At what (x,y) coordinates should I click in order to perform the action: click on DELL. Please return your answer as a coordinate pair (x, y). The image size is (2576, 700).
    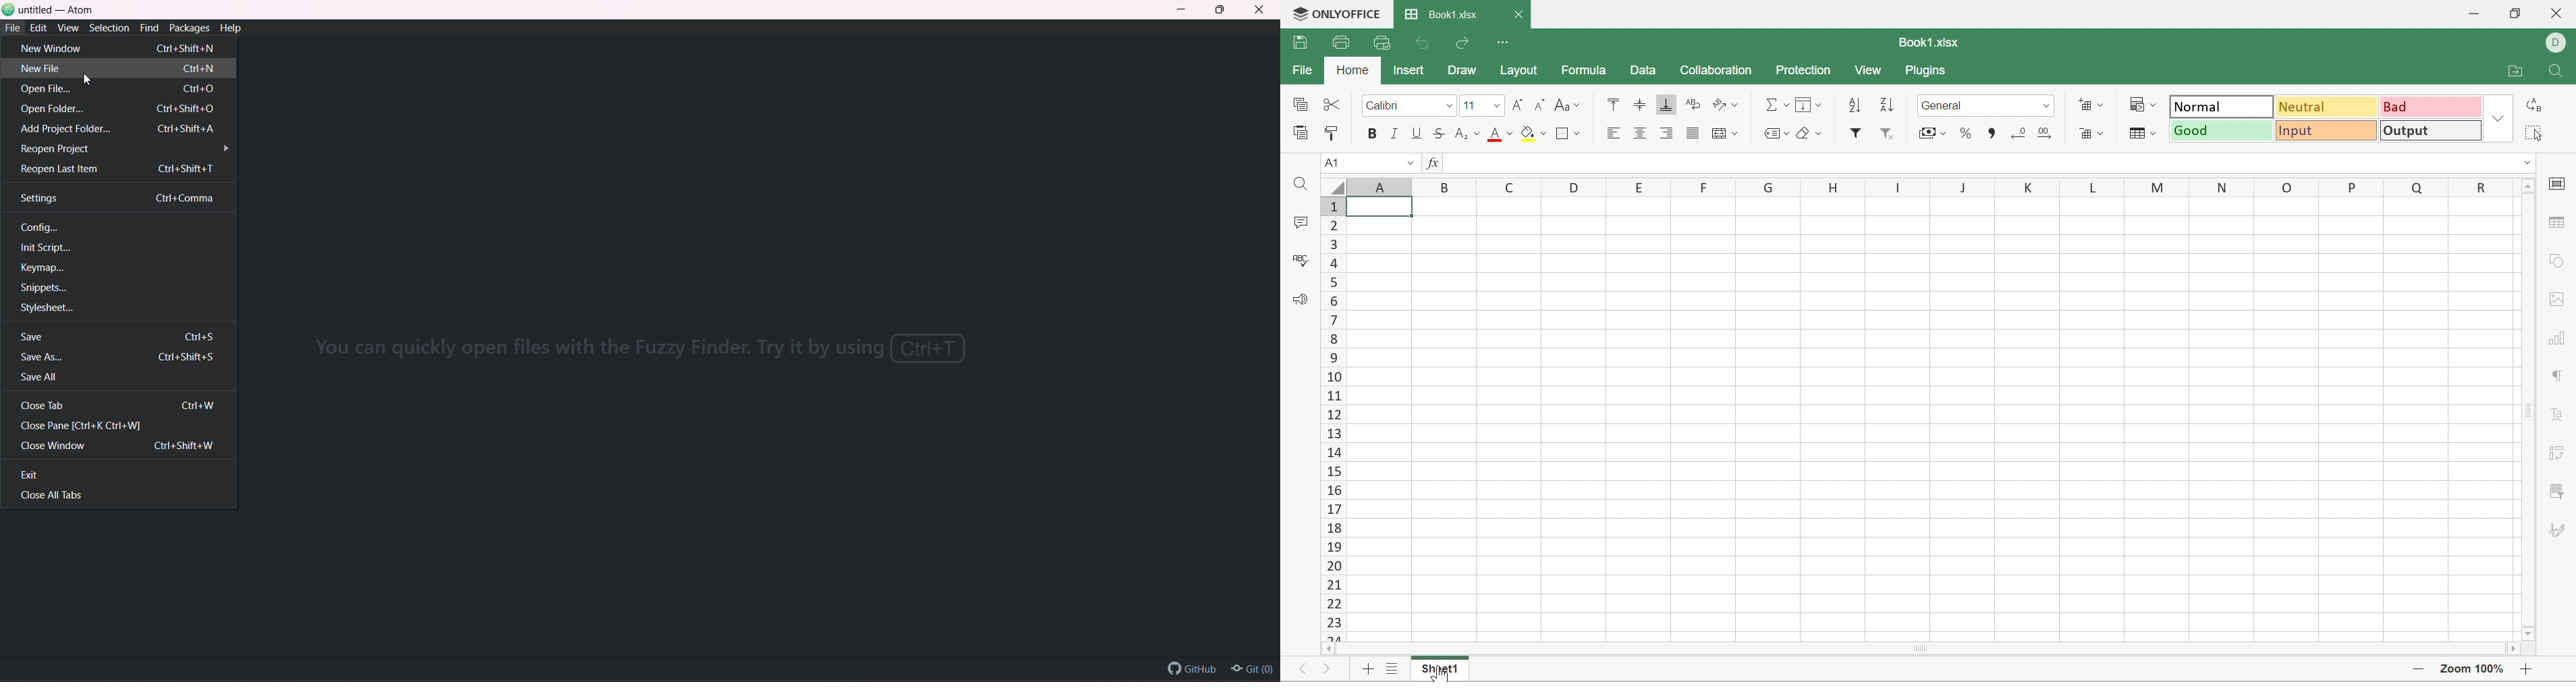
    Looking at the image, I should click on (2558, 43).